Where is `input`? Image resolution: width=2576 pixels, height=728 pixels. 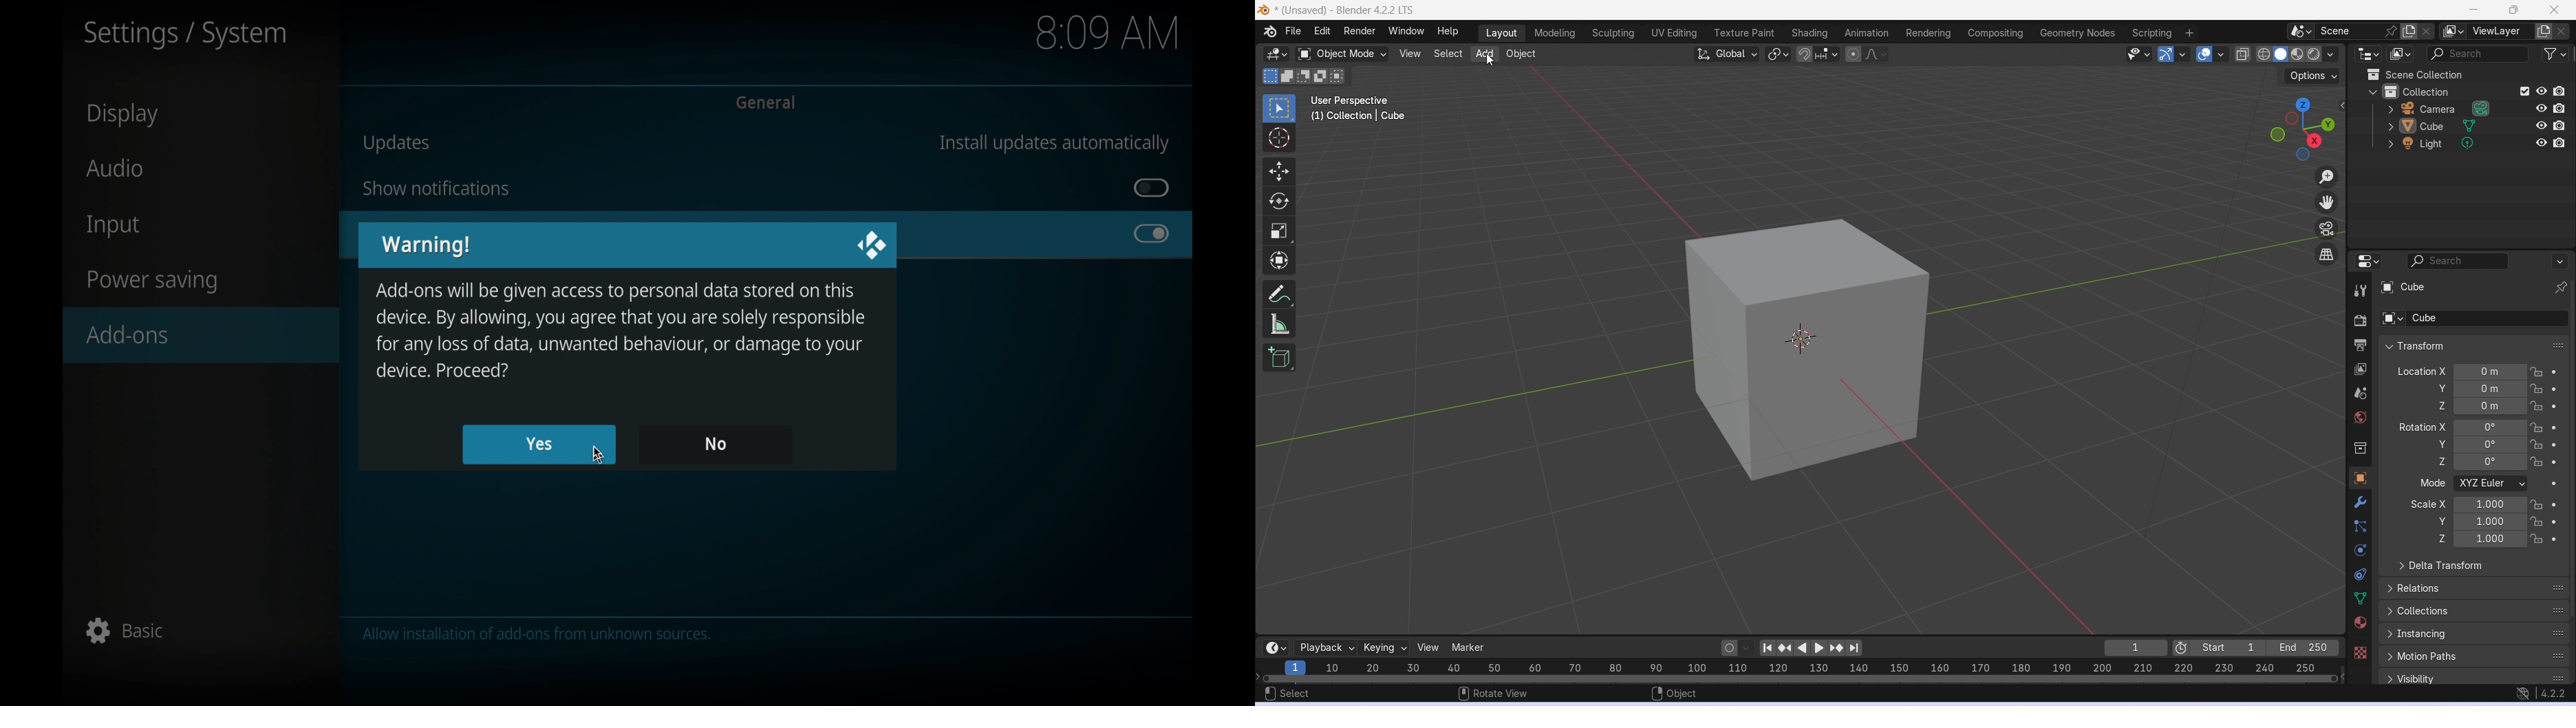 input is located at coordinates (114, 227).